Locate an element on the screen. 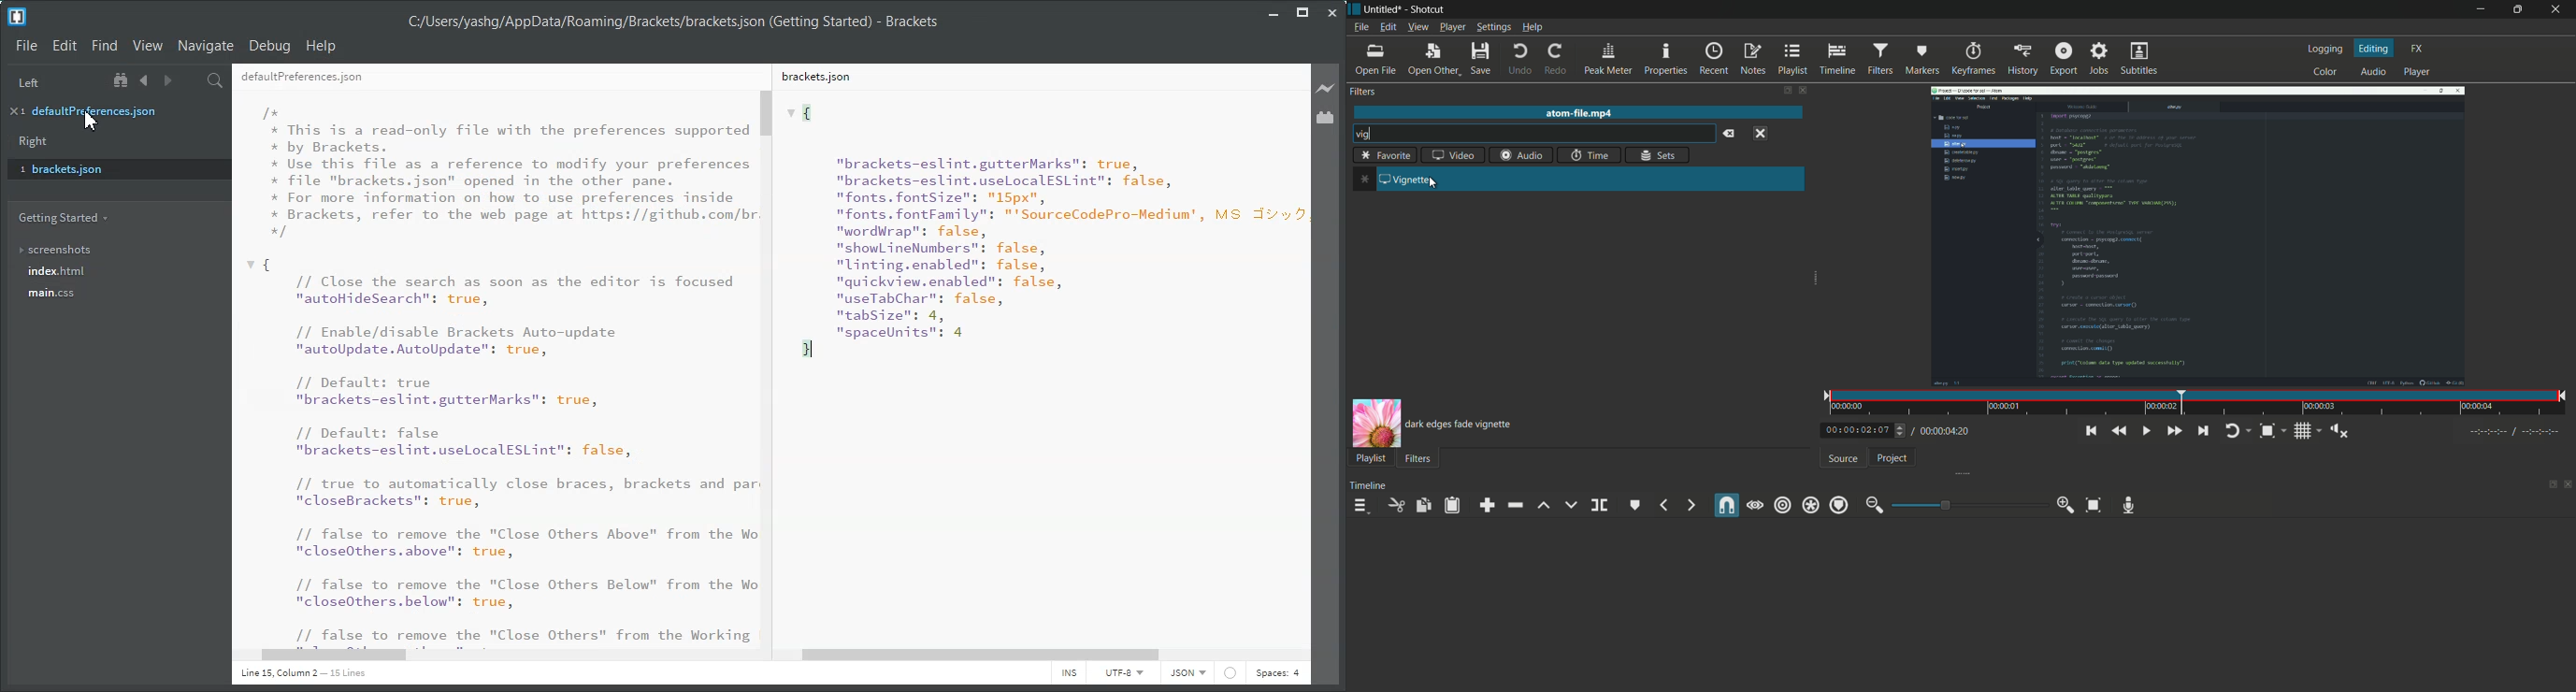  vig is located at coordinates (1364, 135).